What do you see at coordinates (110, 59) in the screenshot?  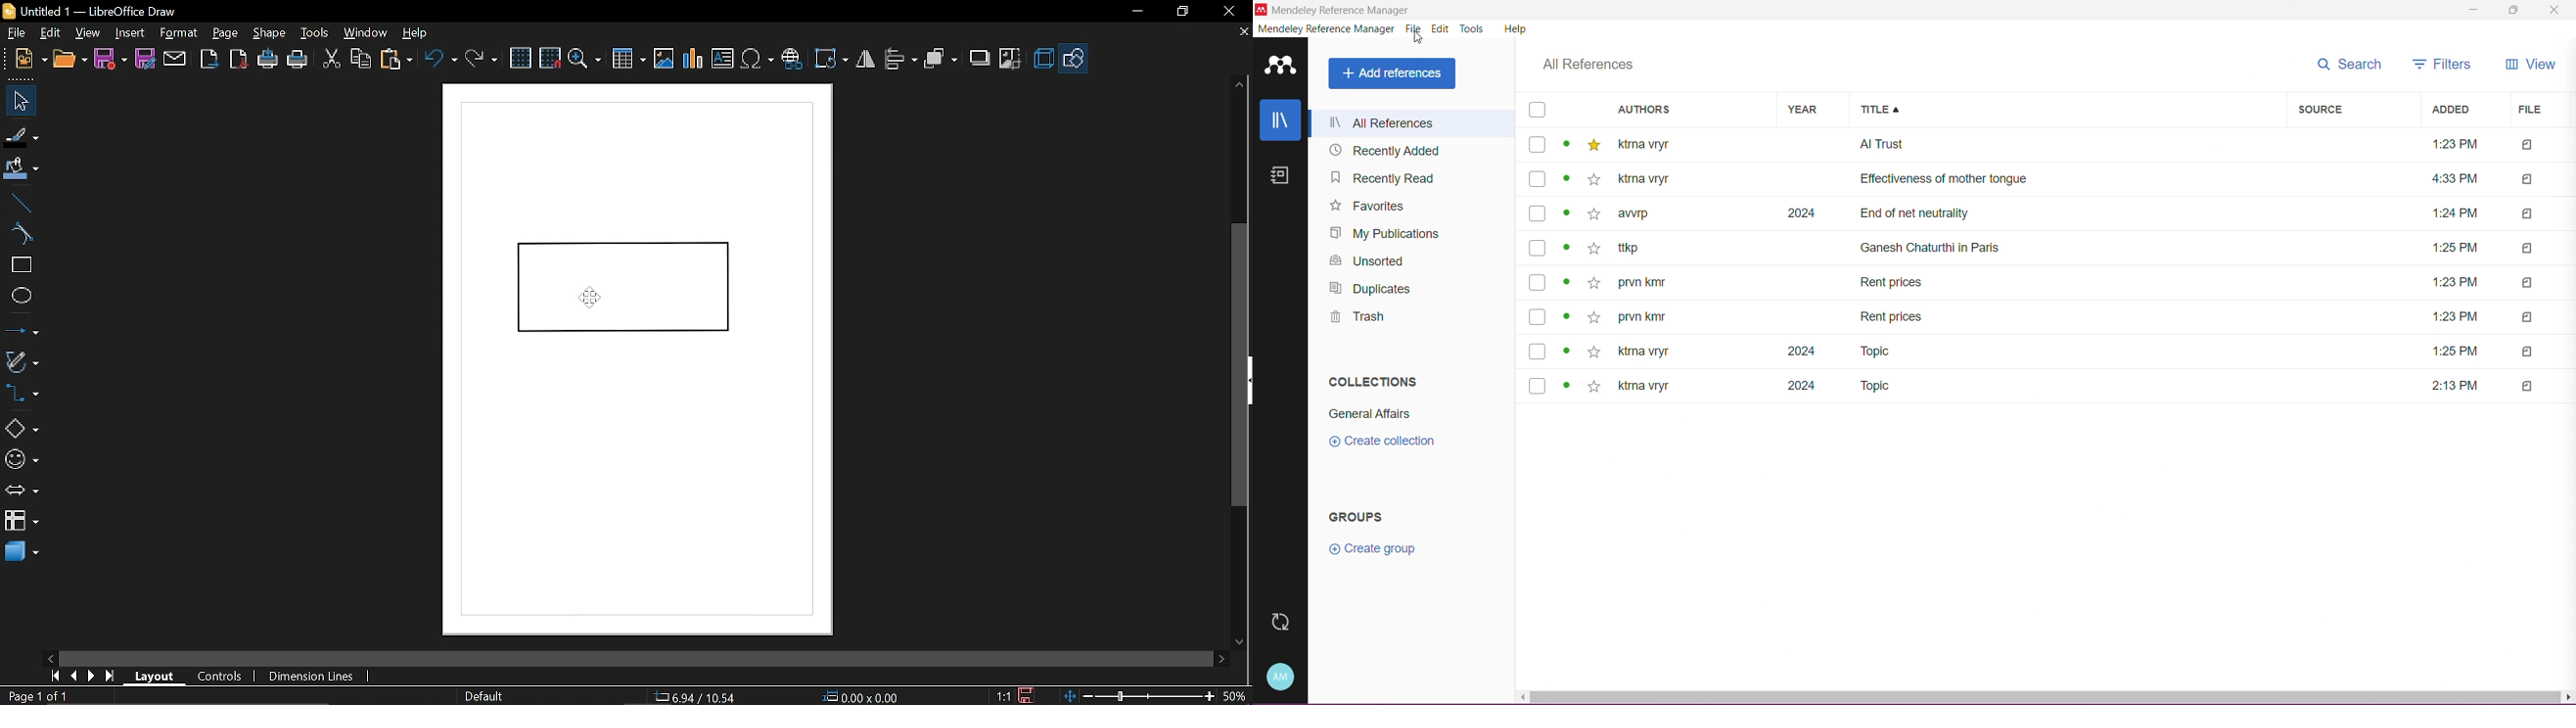 I see `save ` at bounding box center [110, 59].